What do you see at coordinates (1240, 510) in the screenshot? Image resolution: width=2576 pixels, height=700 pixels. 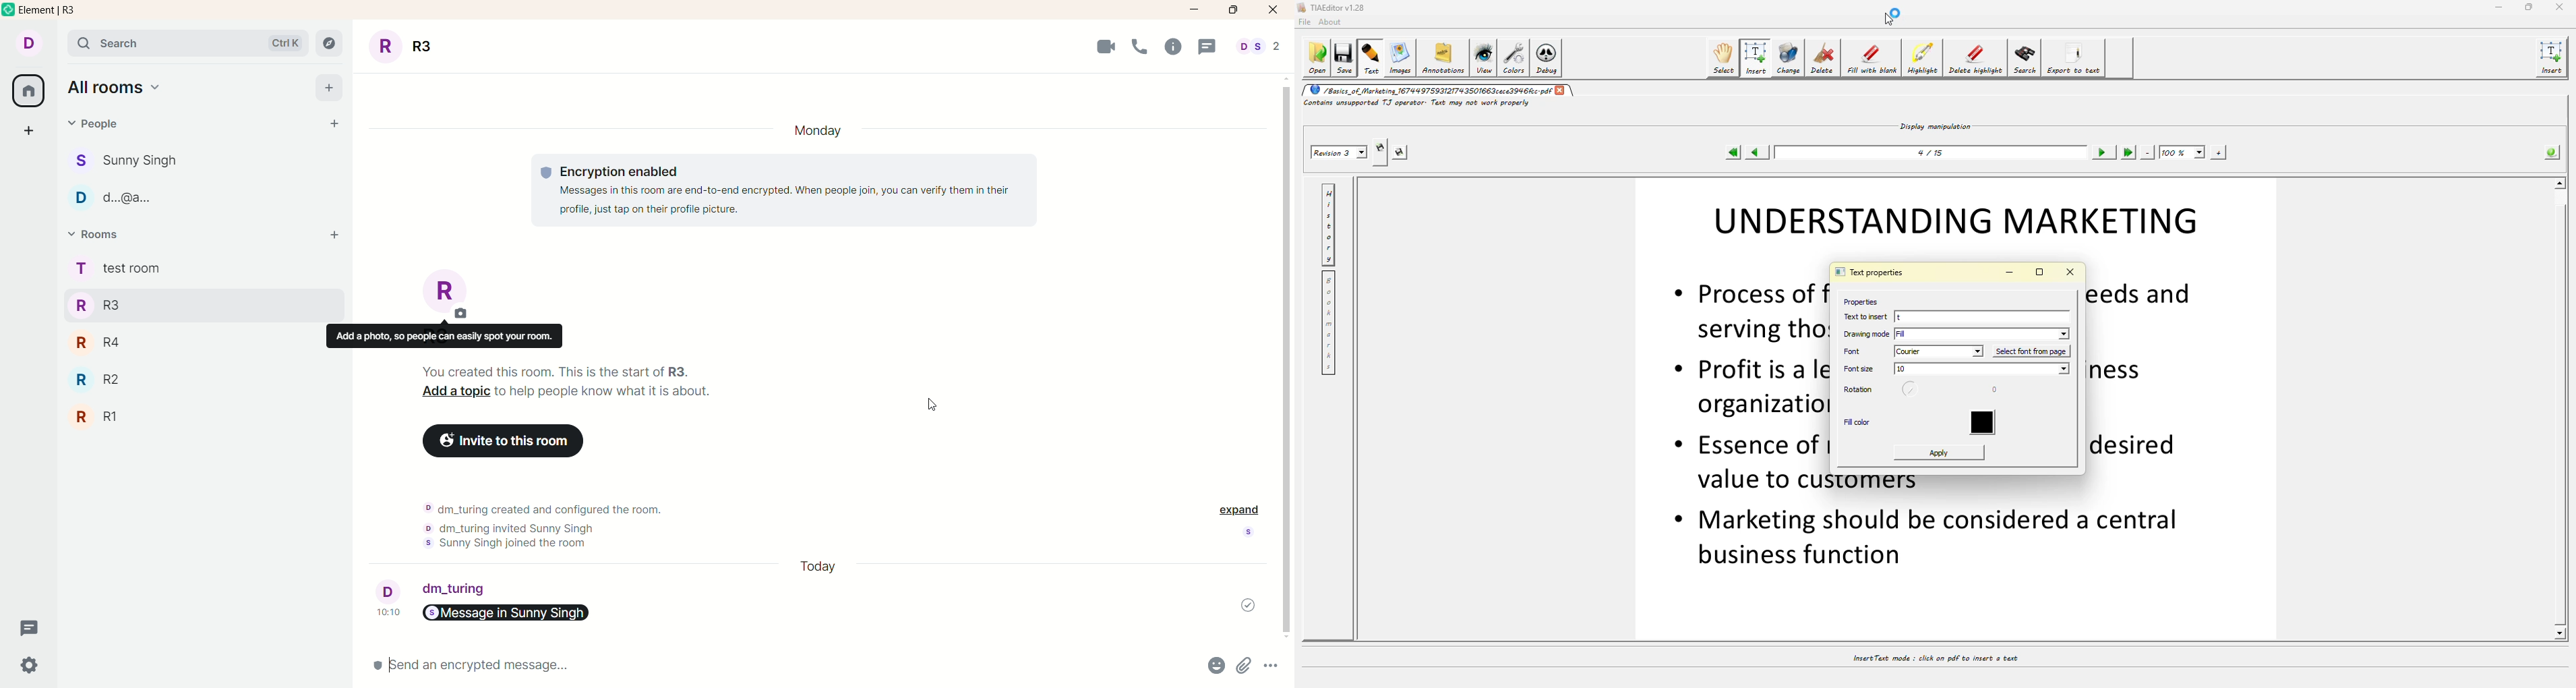 I see `expand` at bounding box center [1240, 510].